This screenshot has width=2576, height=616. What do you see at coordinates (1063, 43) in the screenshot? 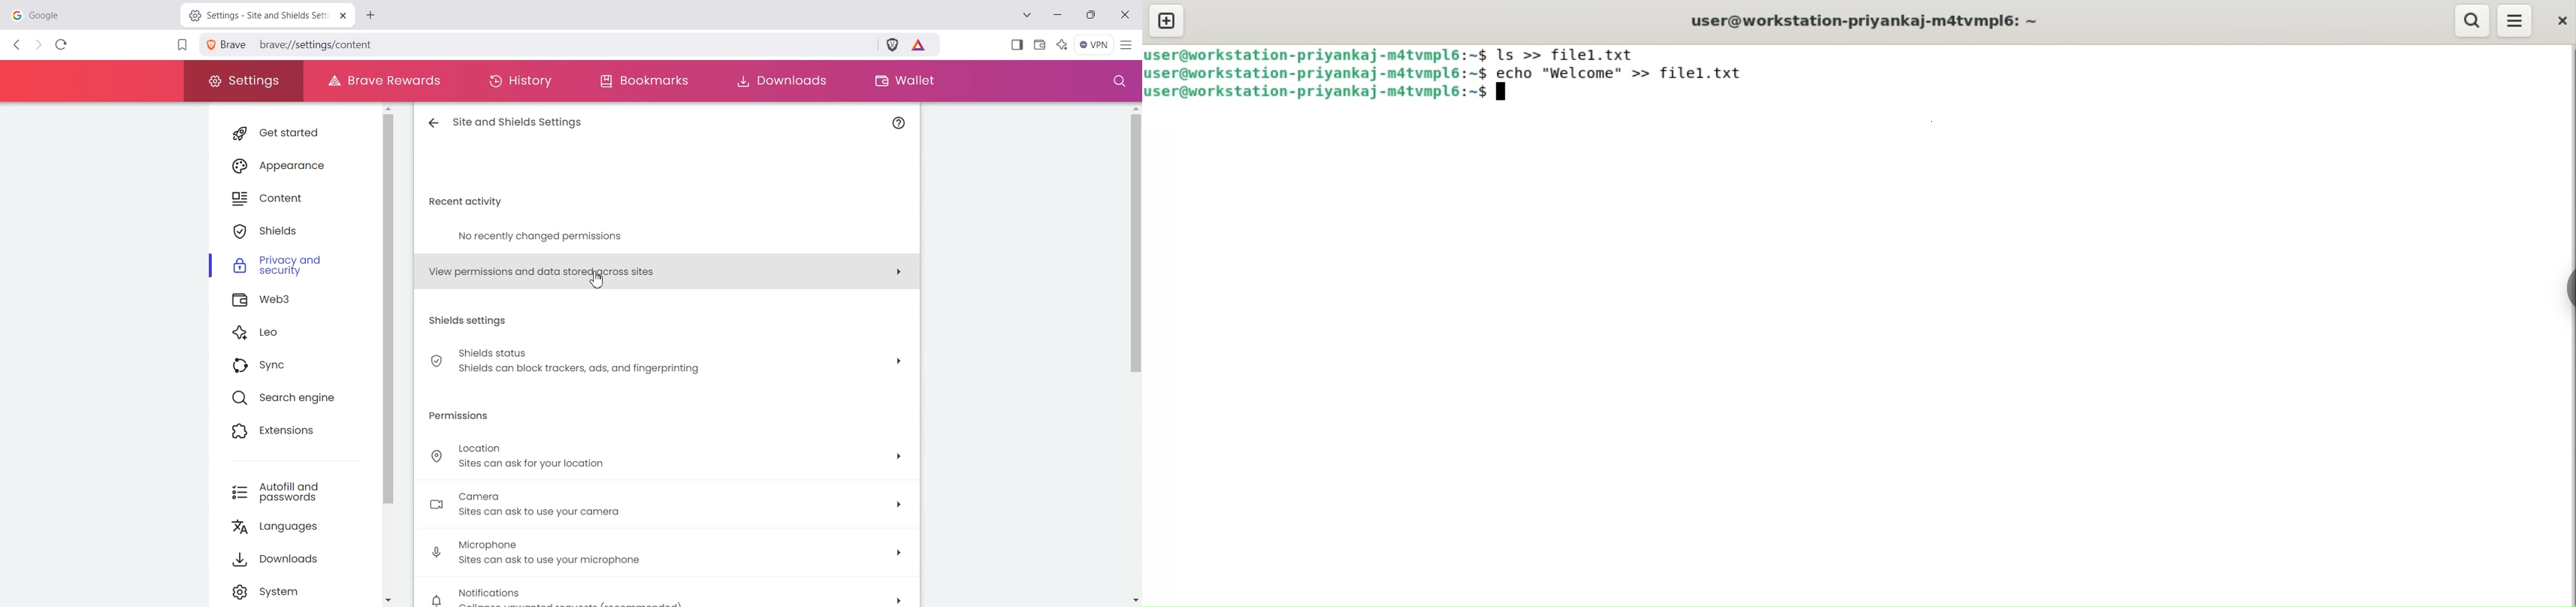
I see `Leo Ai` at bounding box center [1063, 43].